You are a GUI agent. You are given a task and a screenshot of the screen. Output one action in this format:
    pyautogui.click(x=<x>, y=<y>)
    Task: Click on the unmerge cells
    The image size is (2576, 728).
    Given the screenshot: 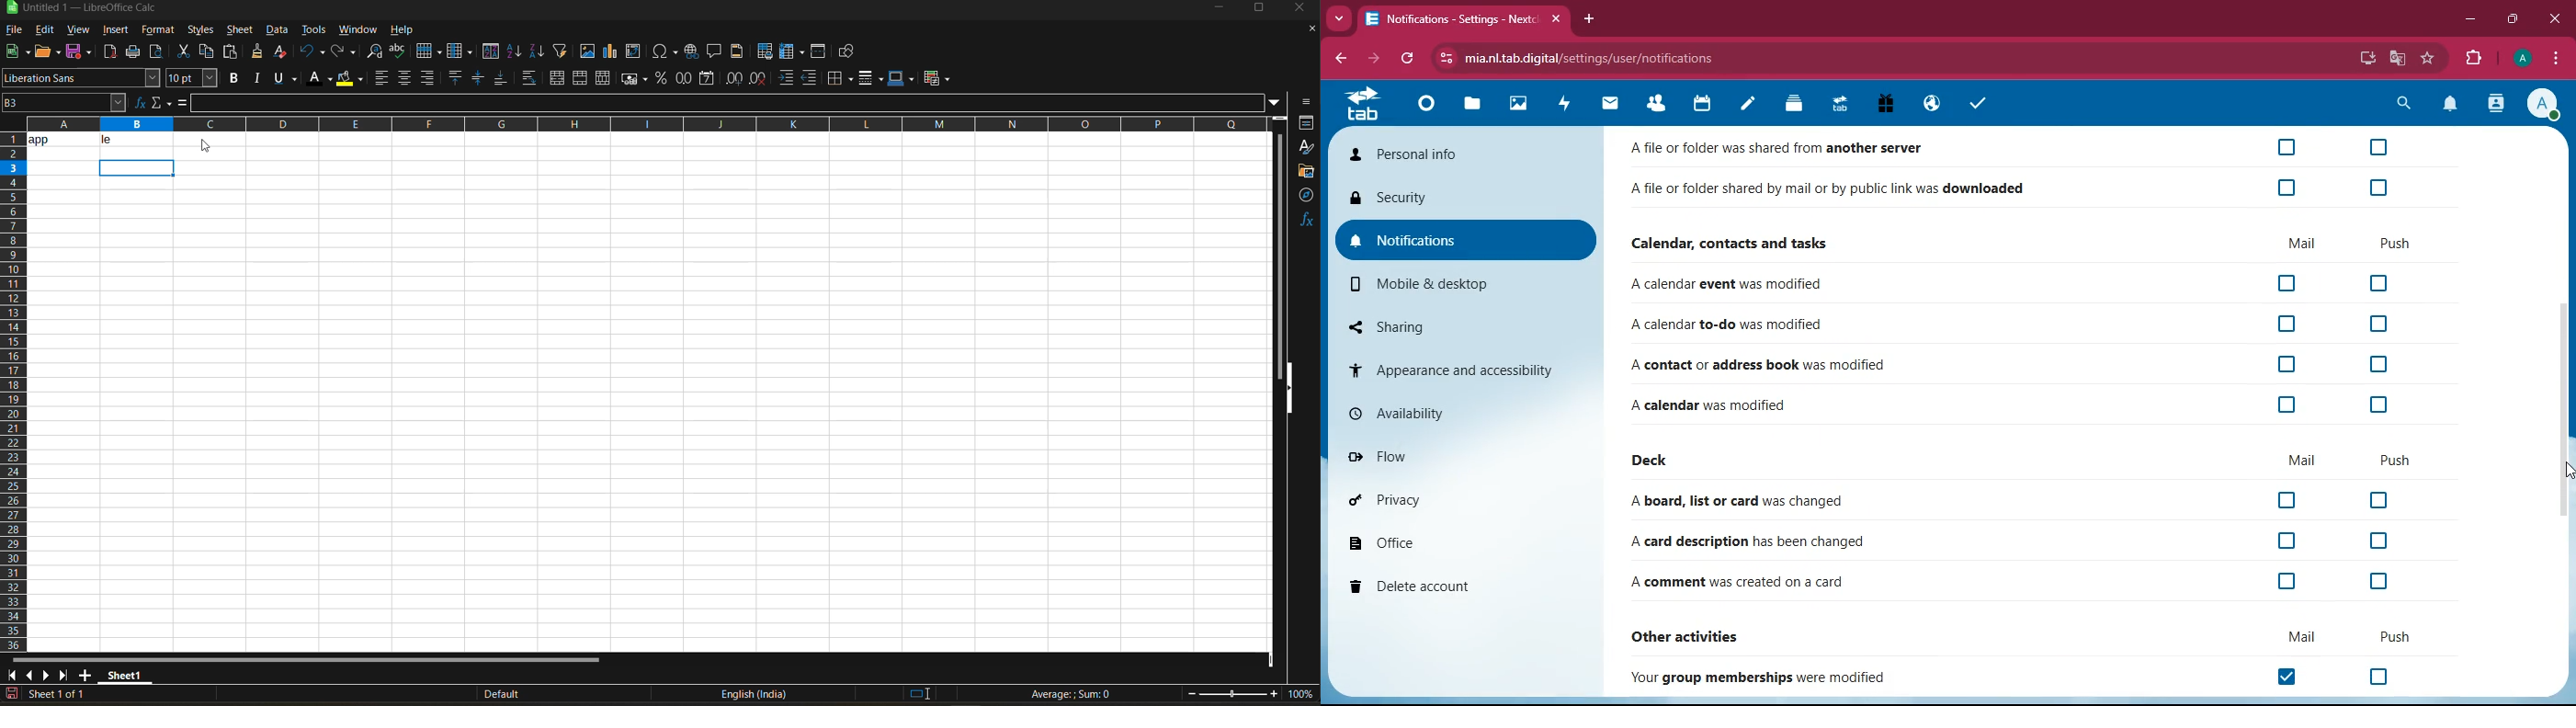 What is the action you would take?
    pyautogui.click(x=605, y=78)
    